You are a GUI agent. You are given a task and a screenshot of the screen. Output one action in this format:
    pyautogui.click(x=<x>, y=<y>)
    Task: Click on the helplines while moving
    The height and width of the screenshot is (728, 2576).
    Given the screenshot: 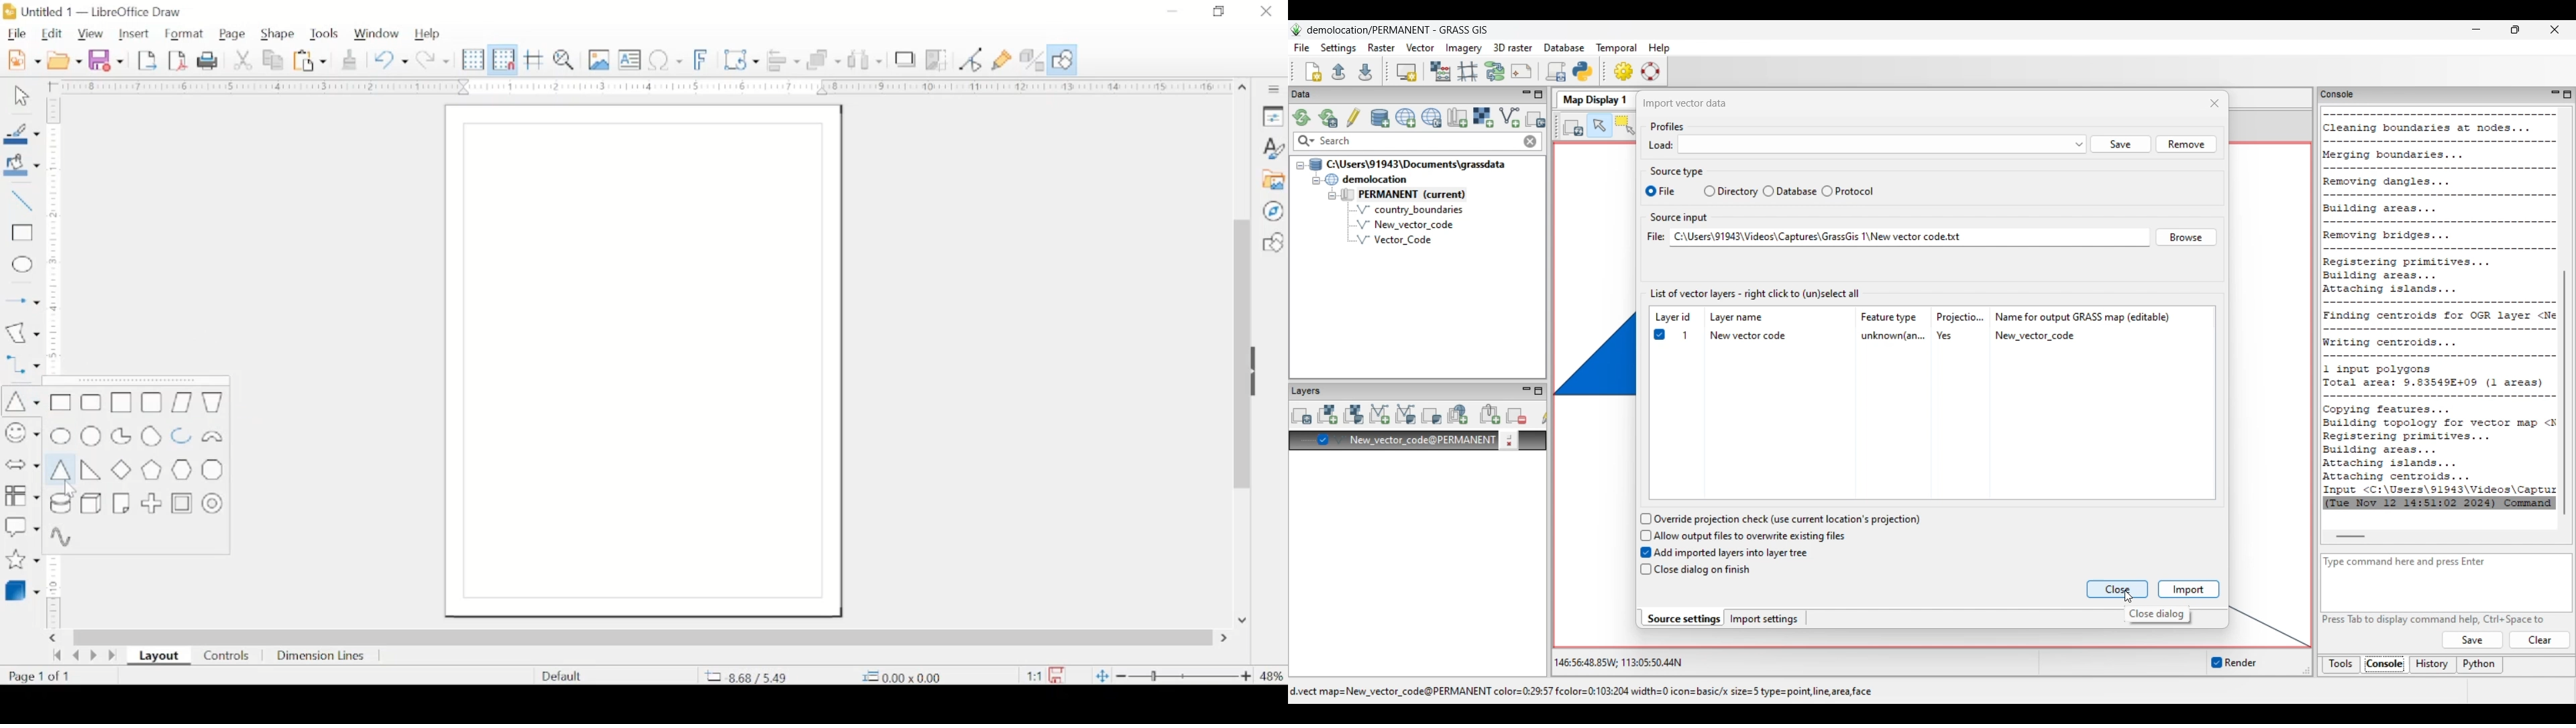 What is the action you would take?
    pyautogui.click(x=535, y=60)
    